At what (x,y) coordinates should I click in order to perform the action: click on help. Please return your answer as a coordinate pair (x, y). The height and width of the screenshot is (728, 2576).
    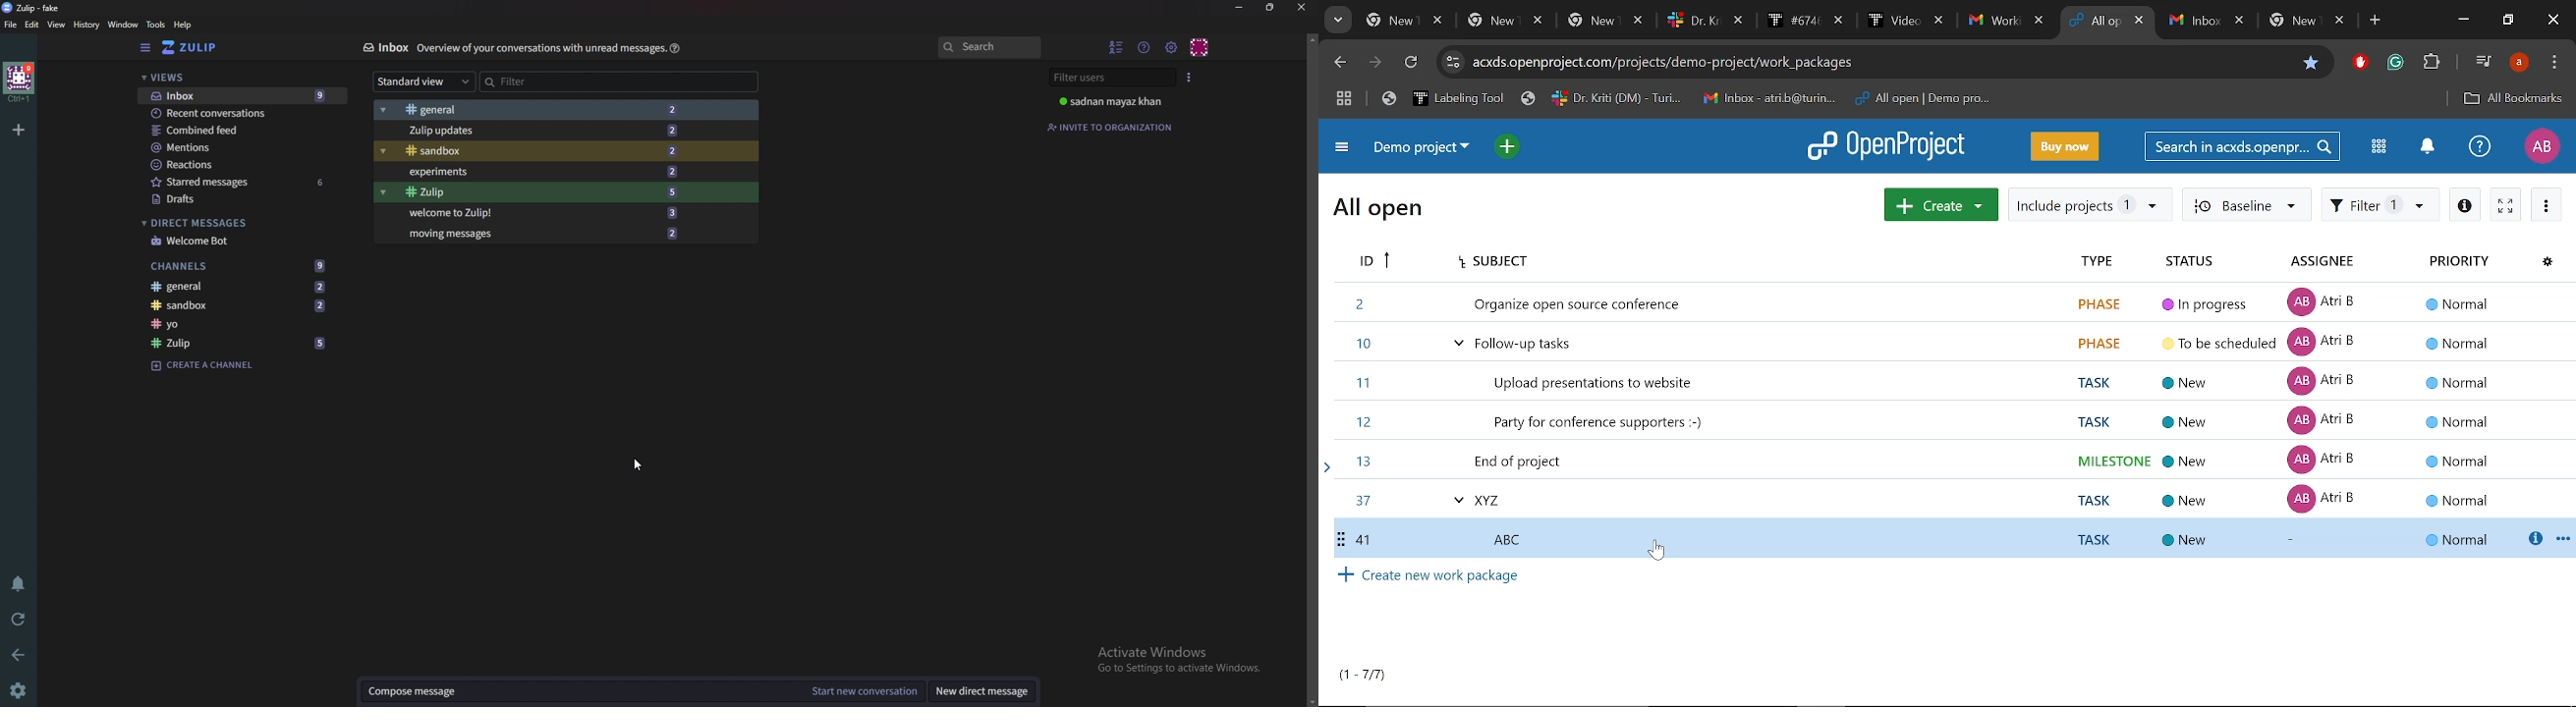
    Looking at the image, I should click on (183, 25).